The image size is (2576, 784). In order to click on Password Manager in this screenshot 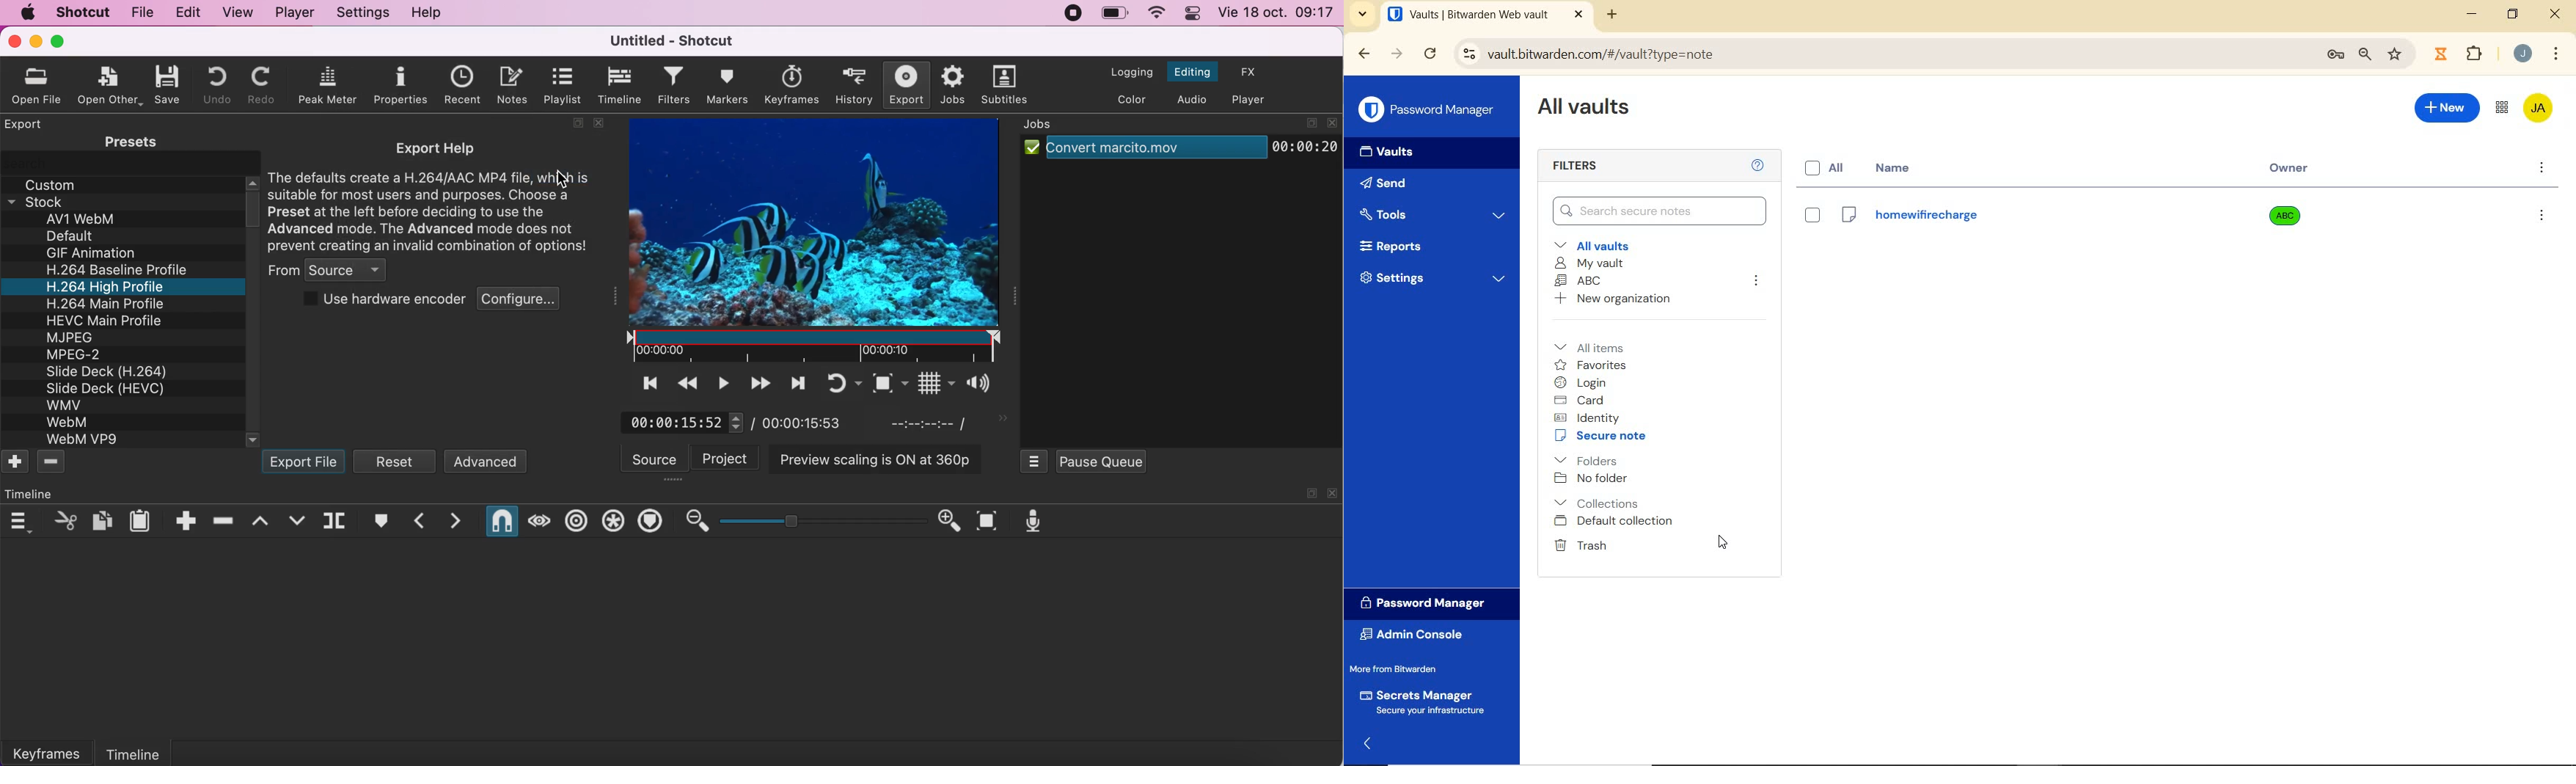, I will do `click(1427, 110)`.